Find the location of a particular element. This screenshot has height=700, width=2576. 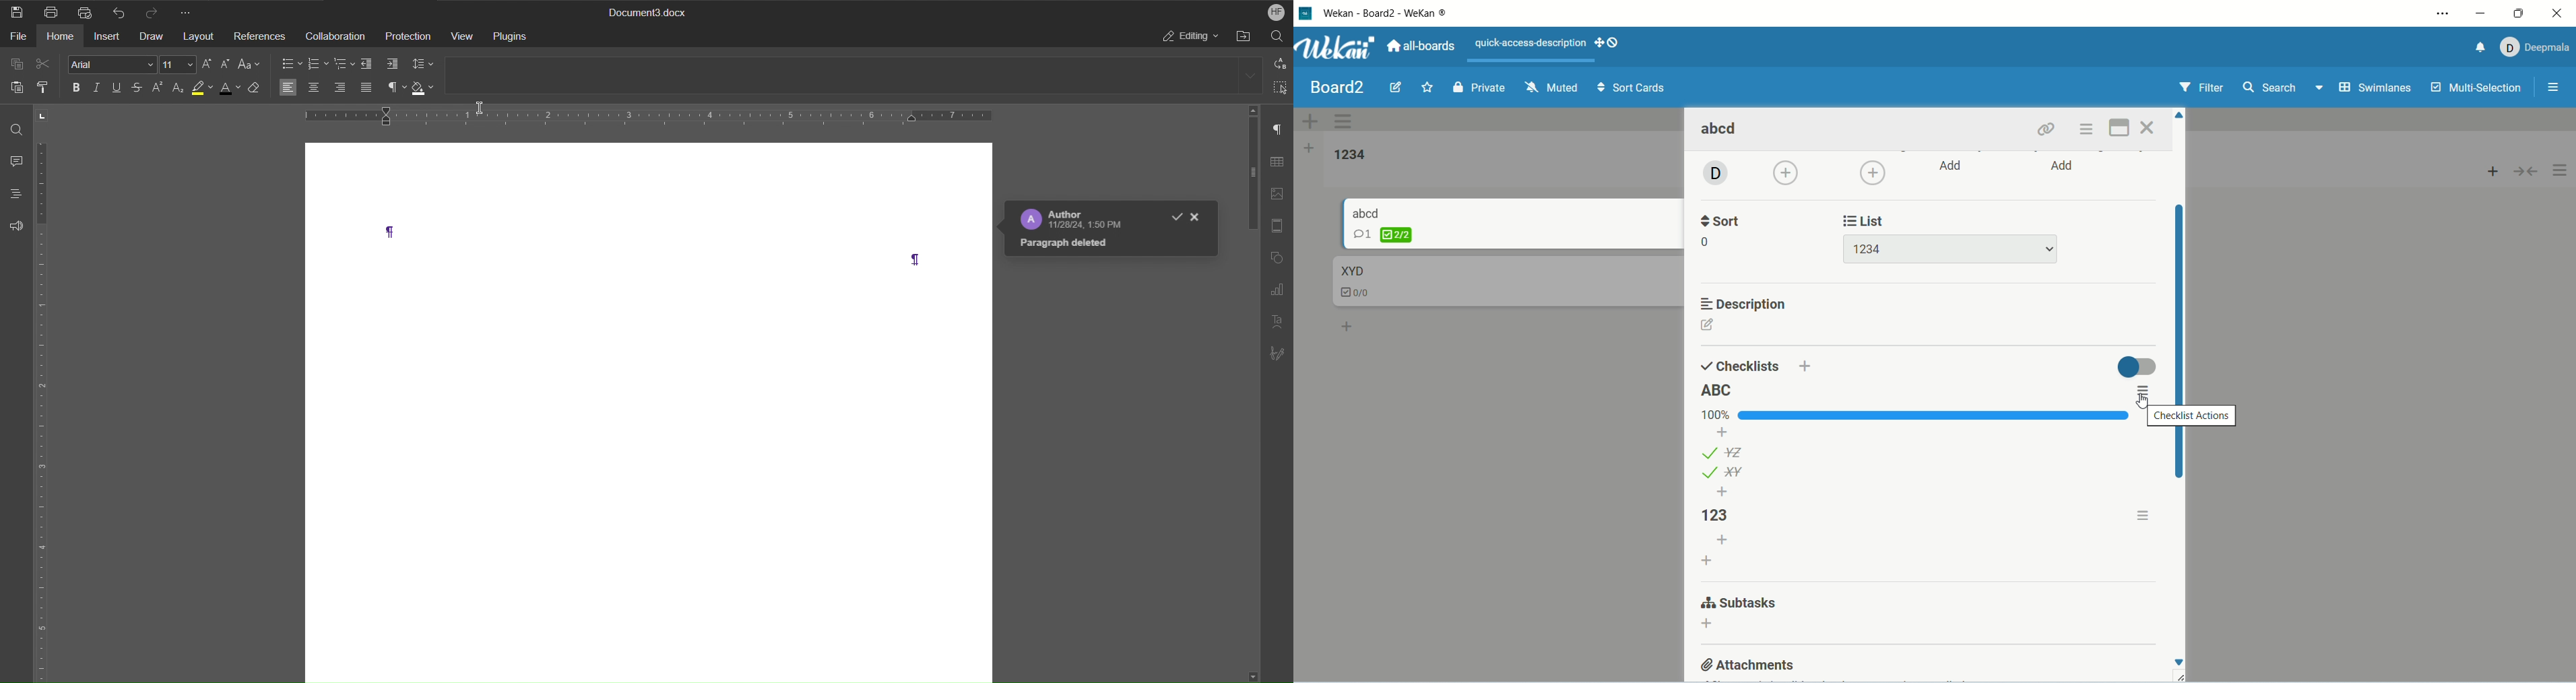

vertical scroll bar is located at coordinates (2179, 342).